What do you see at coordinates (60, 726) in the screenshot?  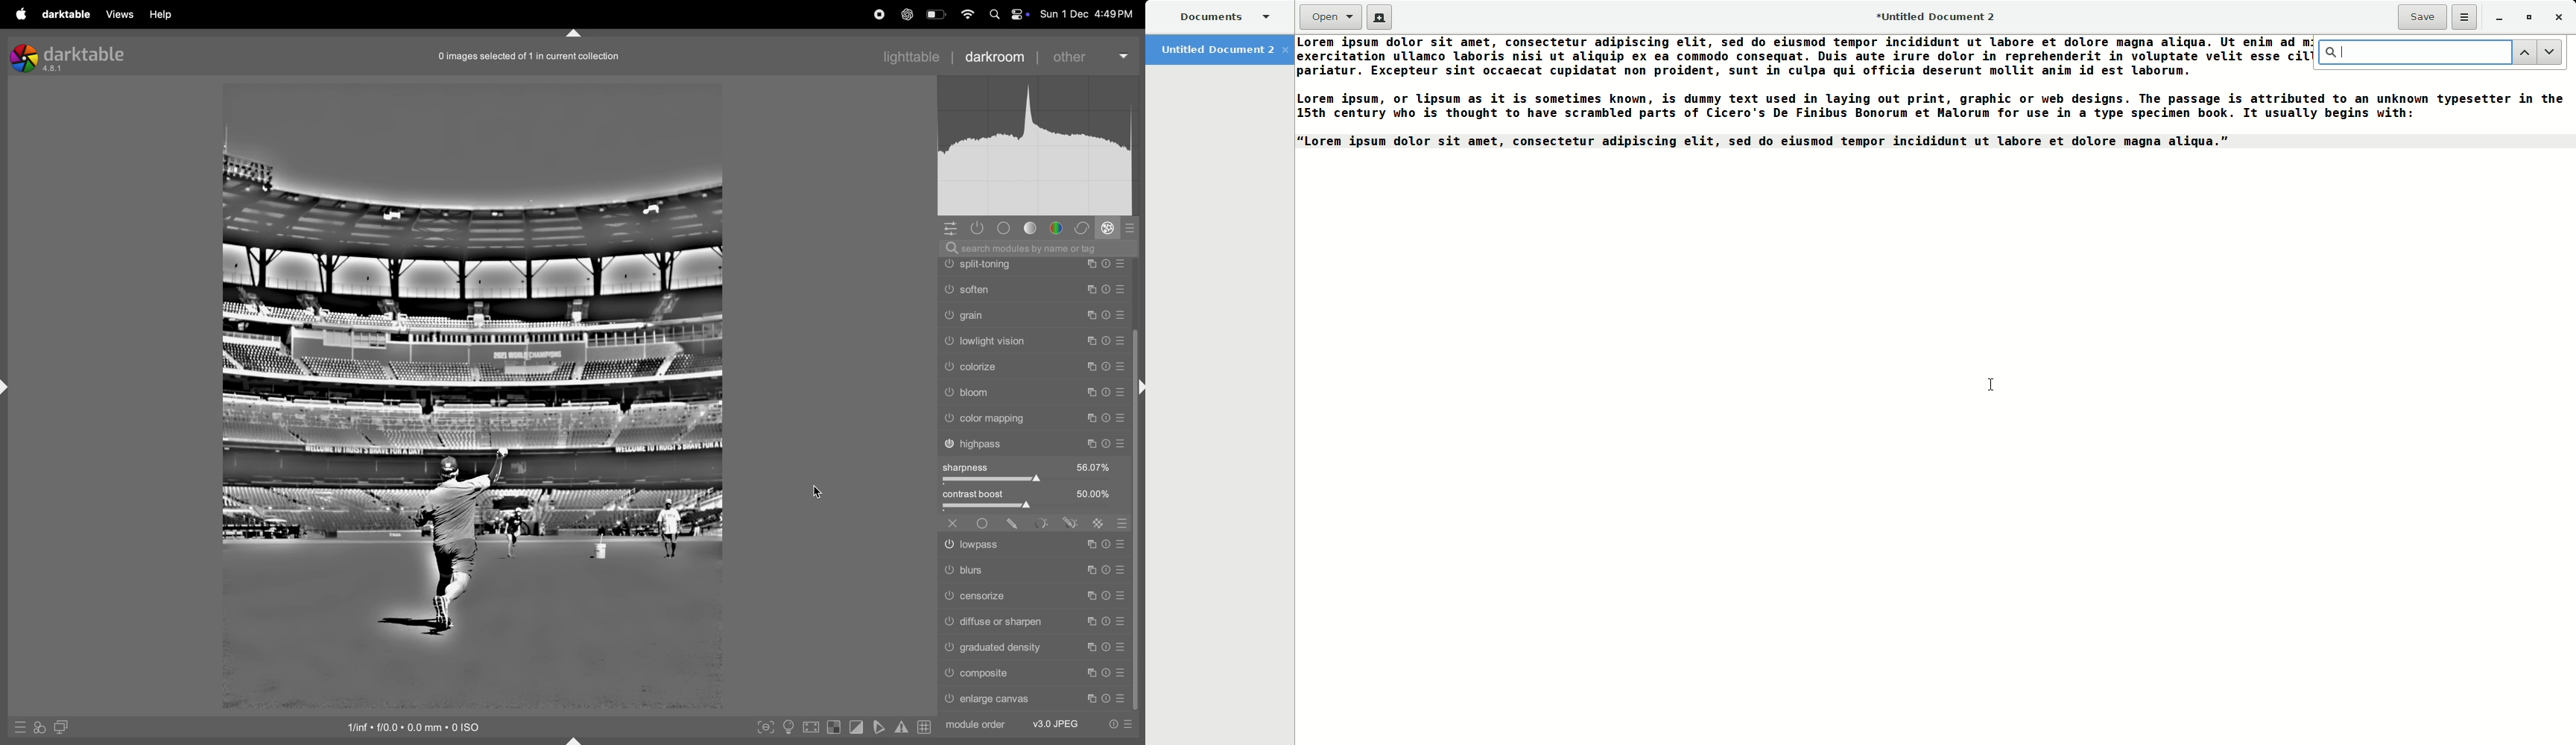 I see `display second darkroom image` at bounding box center [60, 726].